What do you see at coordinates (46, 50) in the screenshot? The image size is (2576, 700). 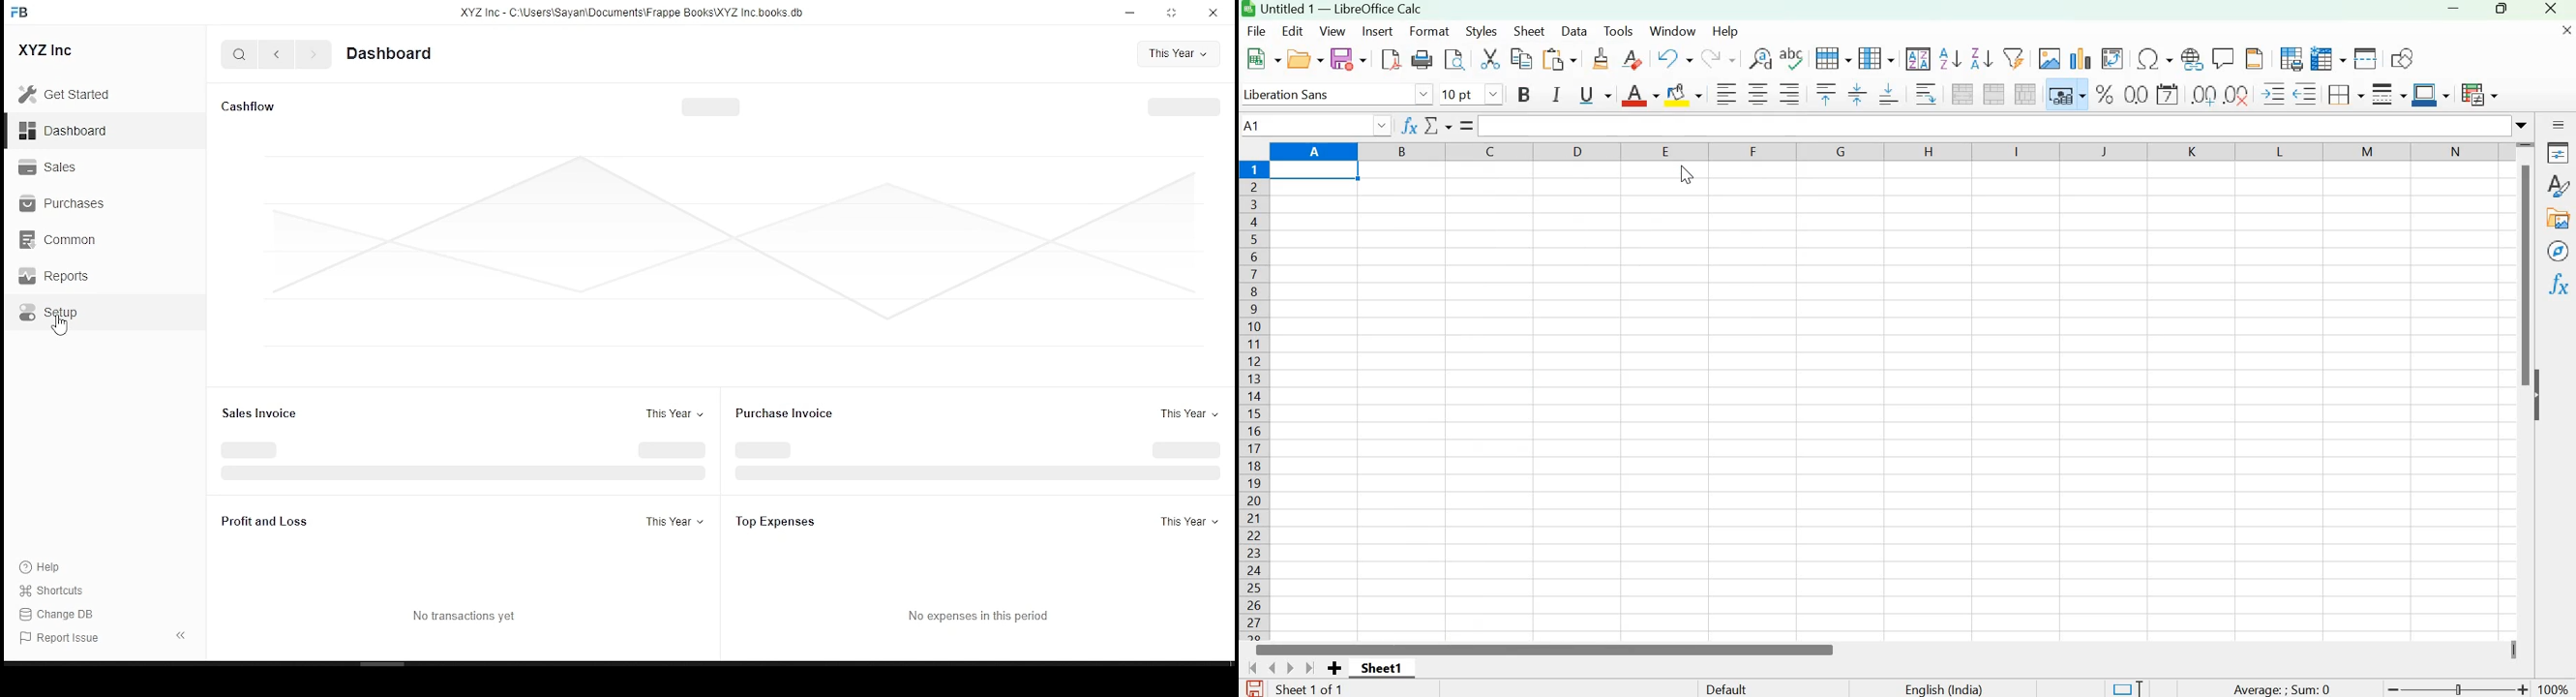 I see `XYZ Inc` at bounding box center [46, 50].